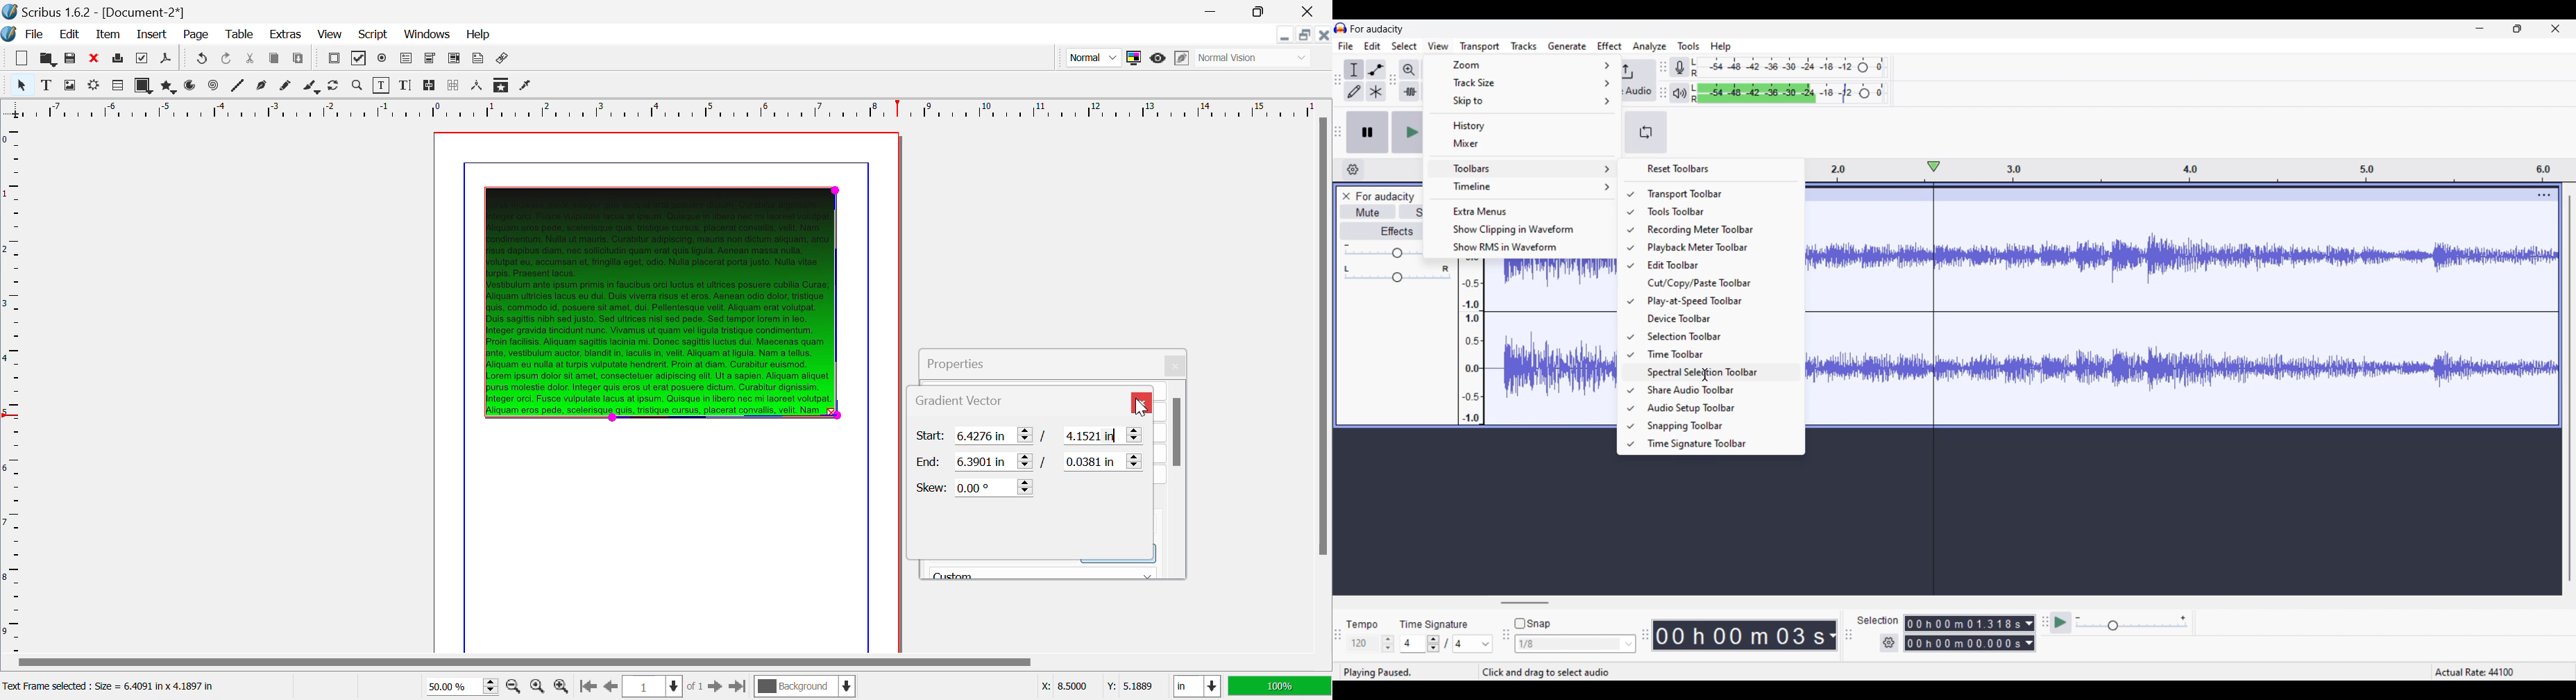 This screenshot has width=2576, height=700. Describe the element at coordinates (1717, 444) in the screenshot. I see `Time signature toolbar` at that location.